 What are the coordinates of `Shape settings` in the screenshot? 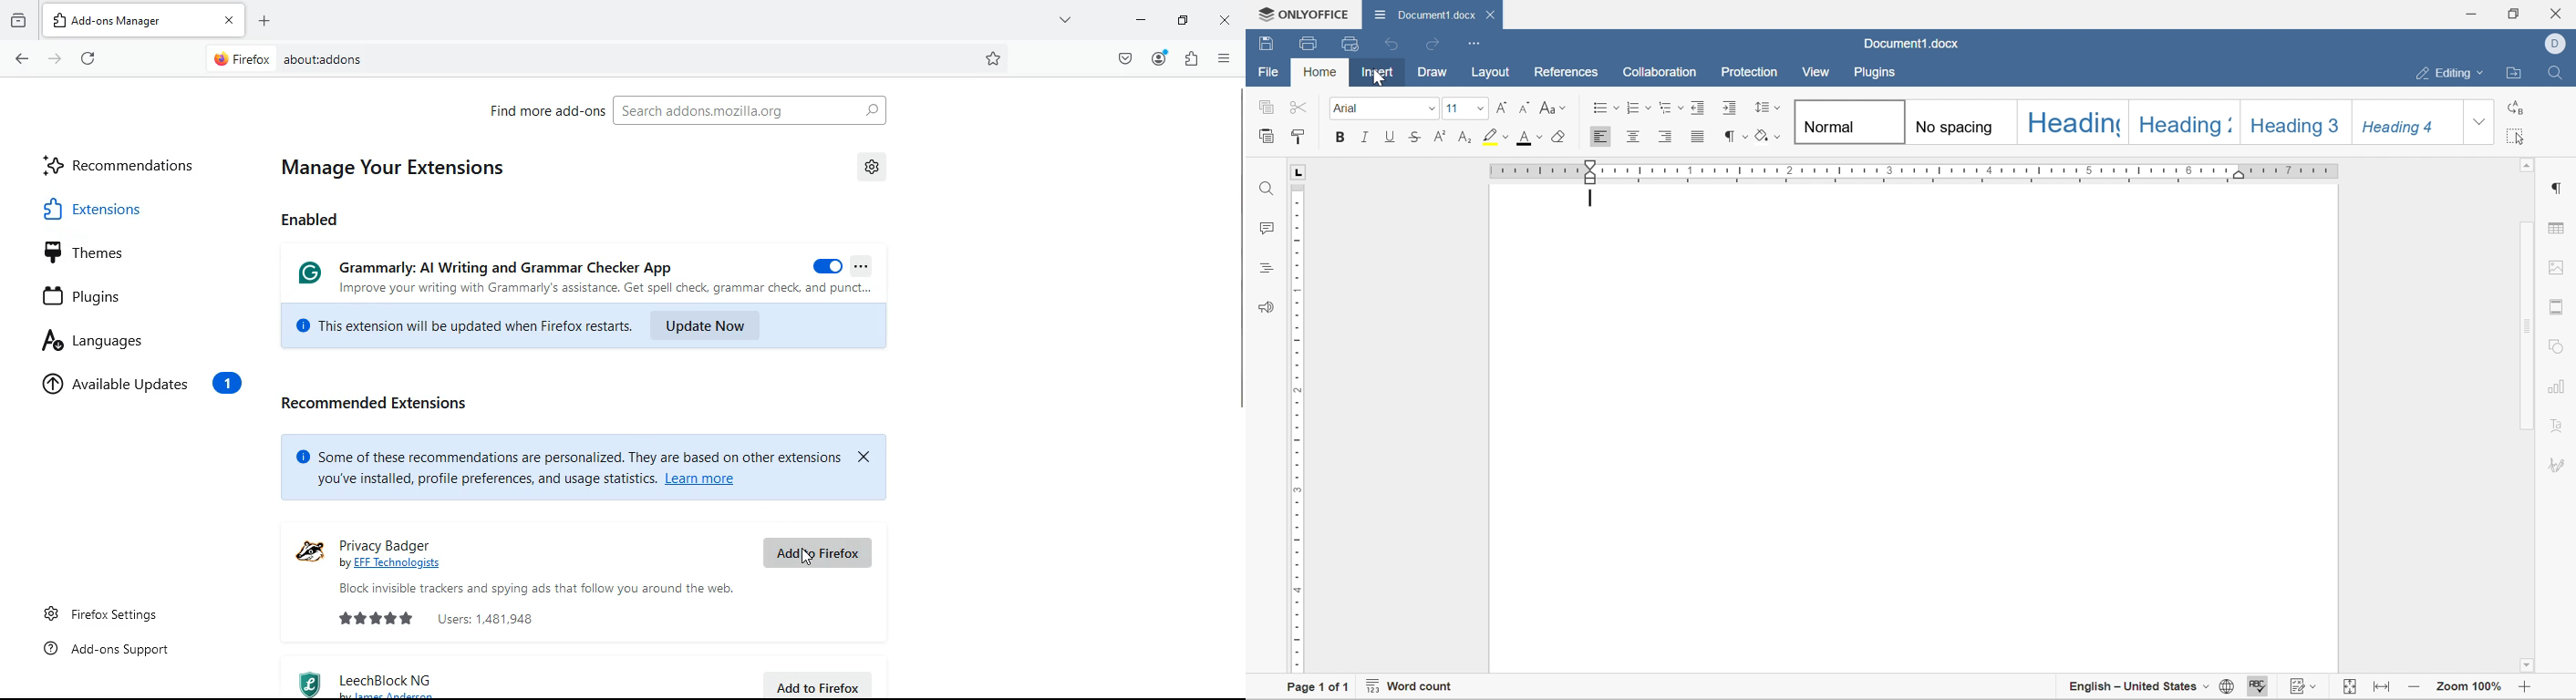 It's located at (2558, 346).